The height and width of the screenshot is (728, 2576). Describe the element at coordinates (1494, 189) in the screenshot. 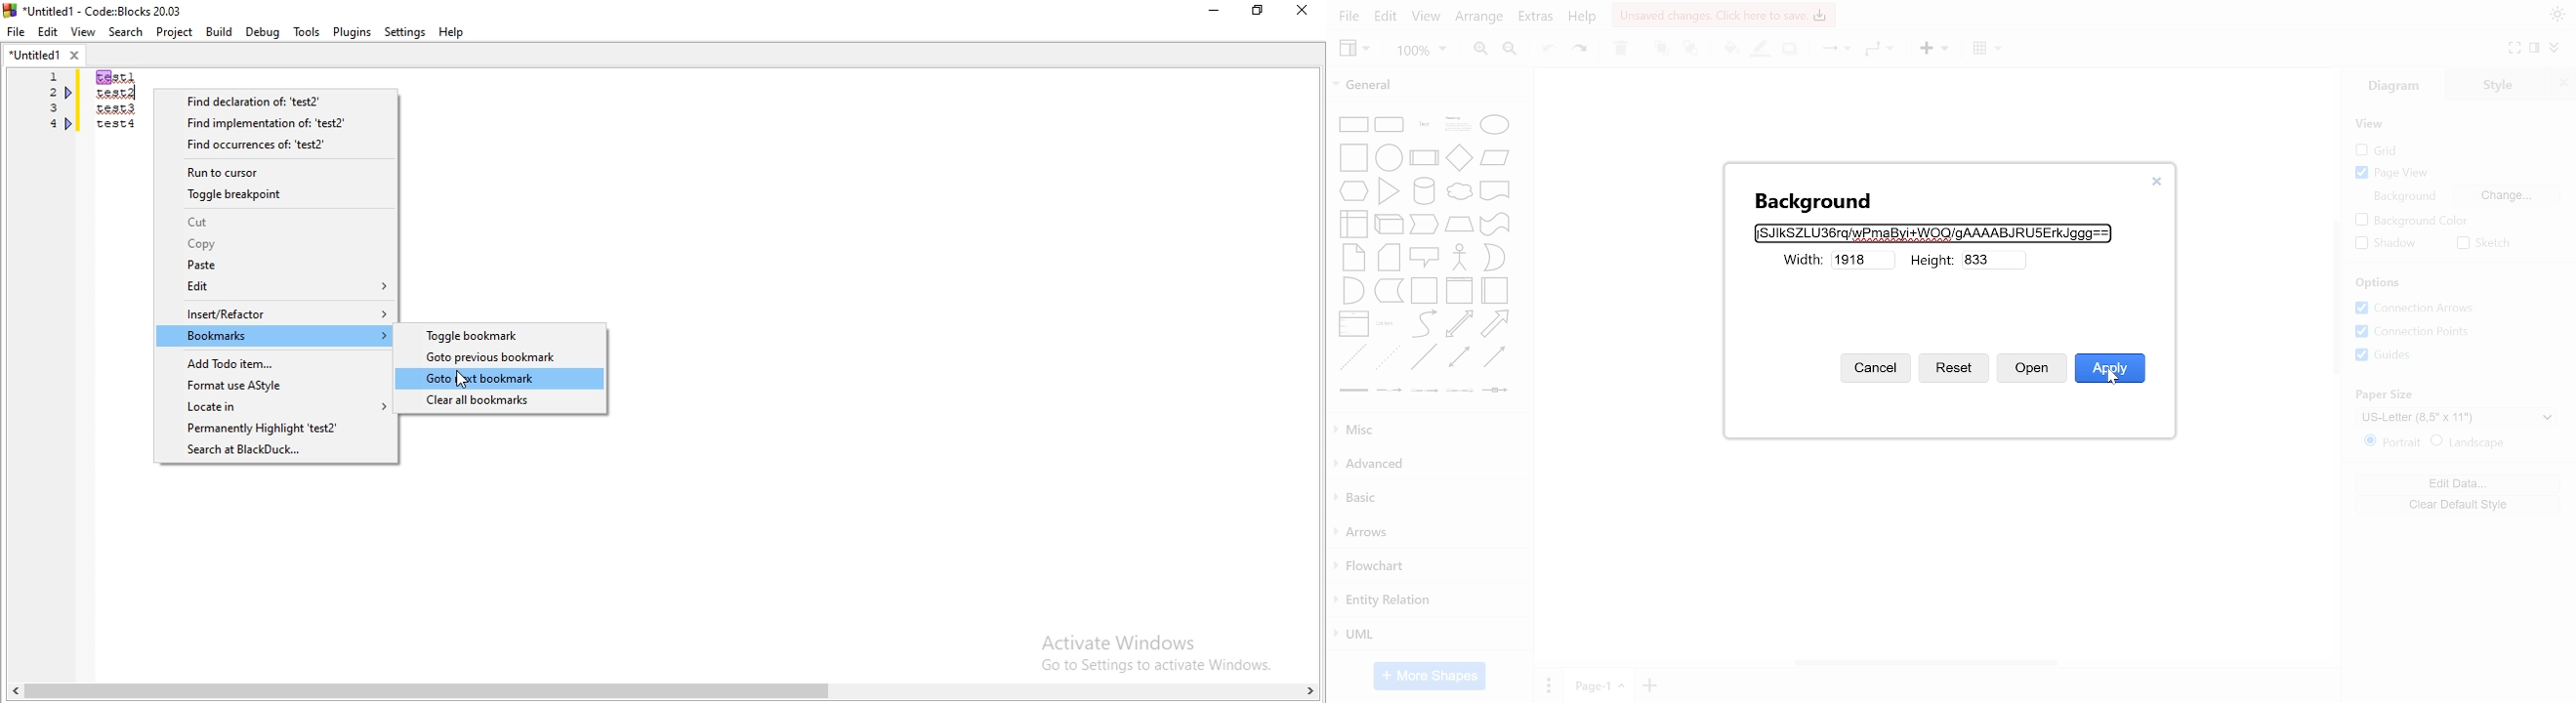

I see `general shapes` at that location.